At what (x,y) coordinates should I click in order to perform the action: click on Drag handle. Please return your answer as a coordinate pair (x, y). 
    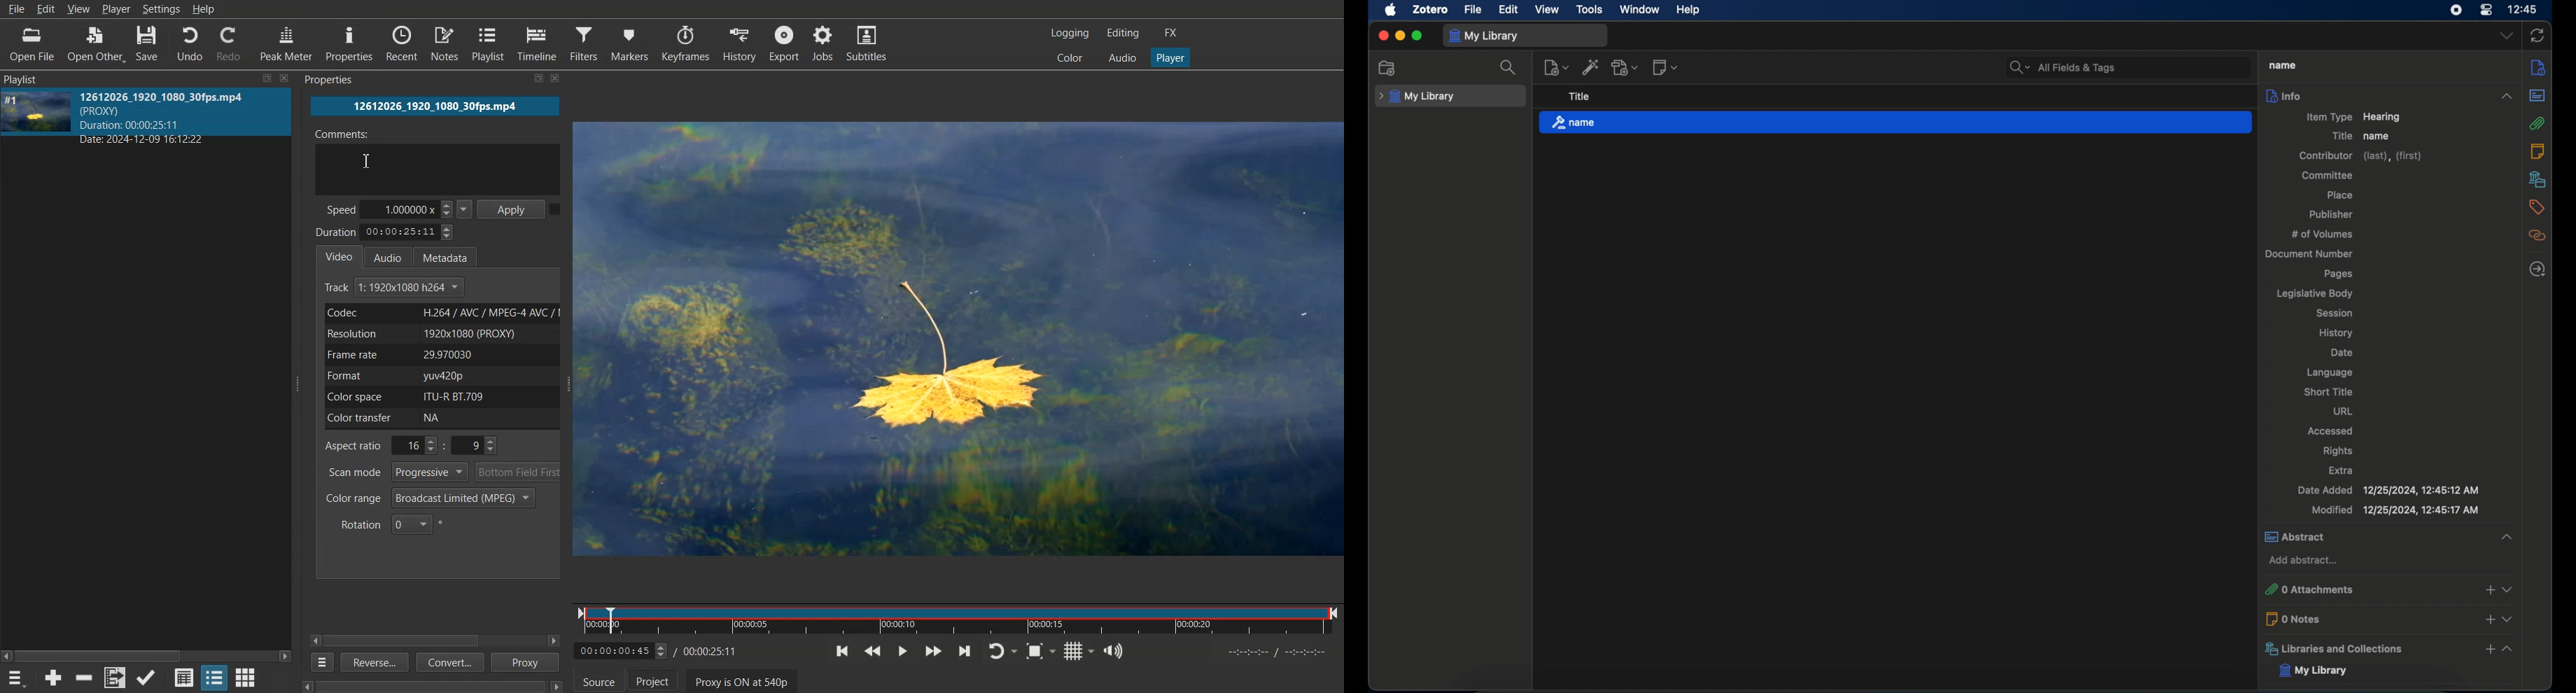
    Looking at the image, I should click on (300, 383).